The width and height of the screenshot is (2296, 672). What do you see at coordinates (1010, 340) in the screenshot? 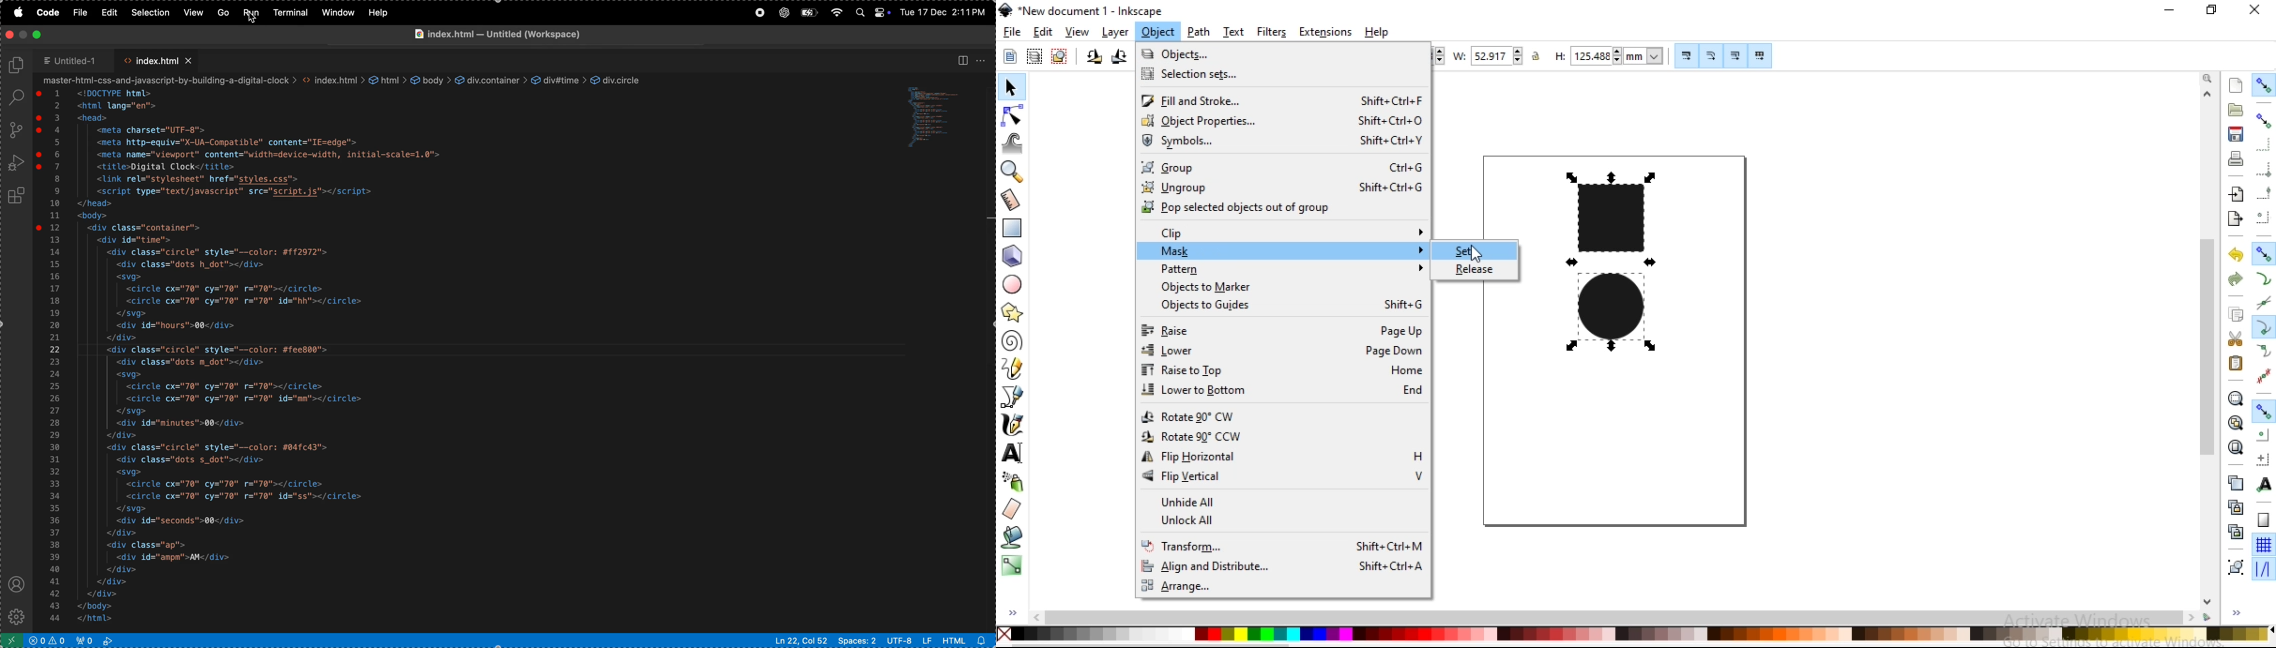
I see `create spiral ` at bounding box center [1010, 340].